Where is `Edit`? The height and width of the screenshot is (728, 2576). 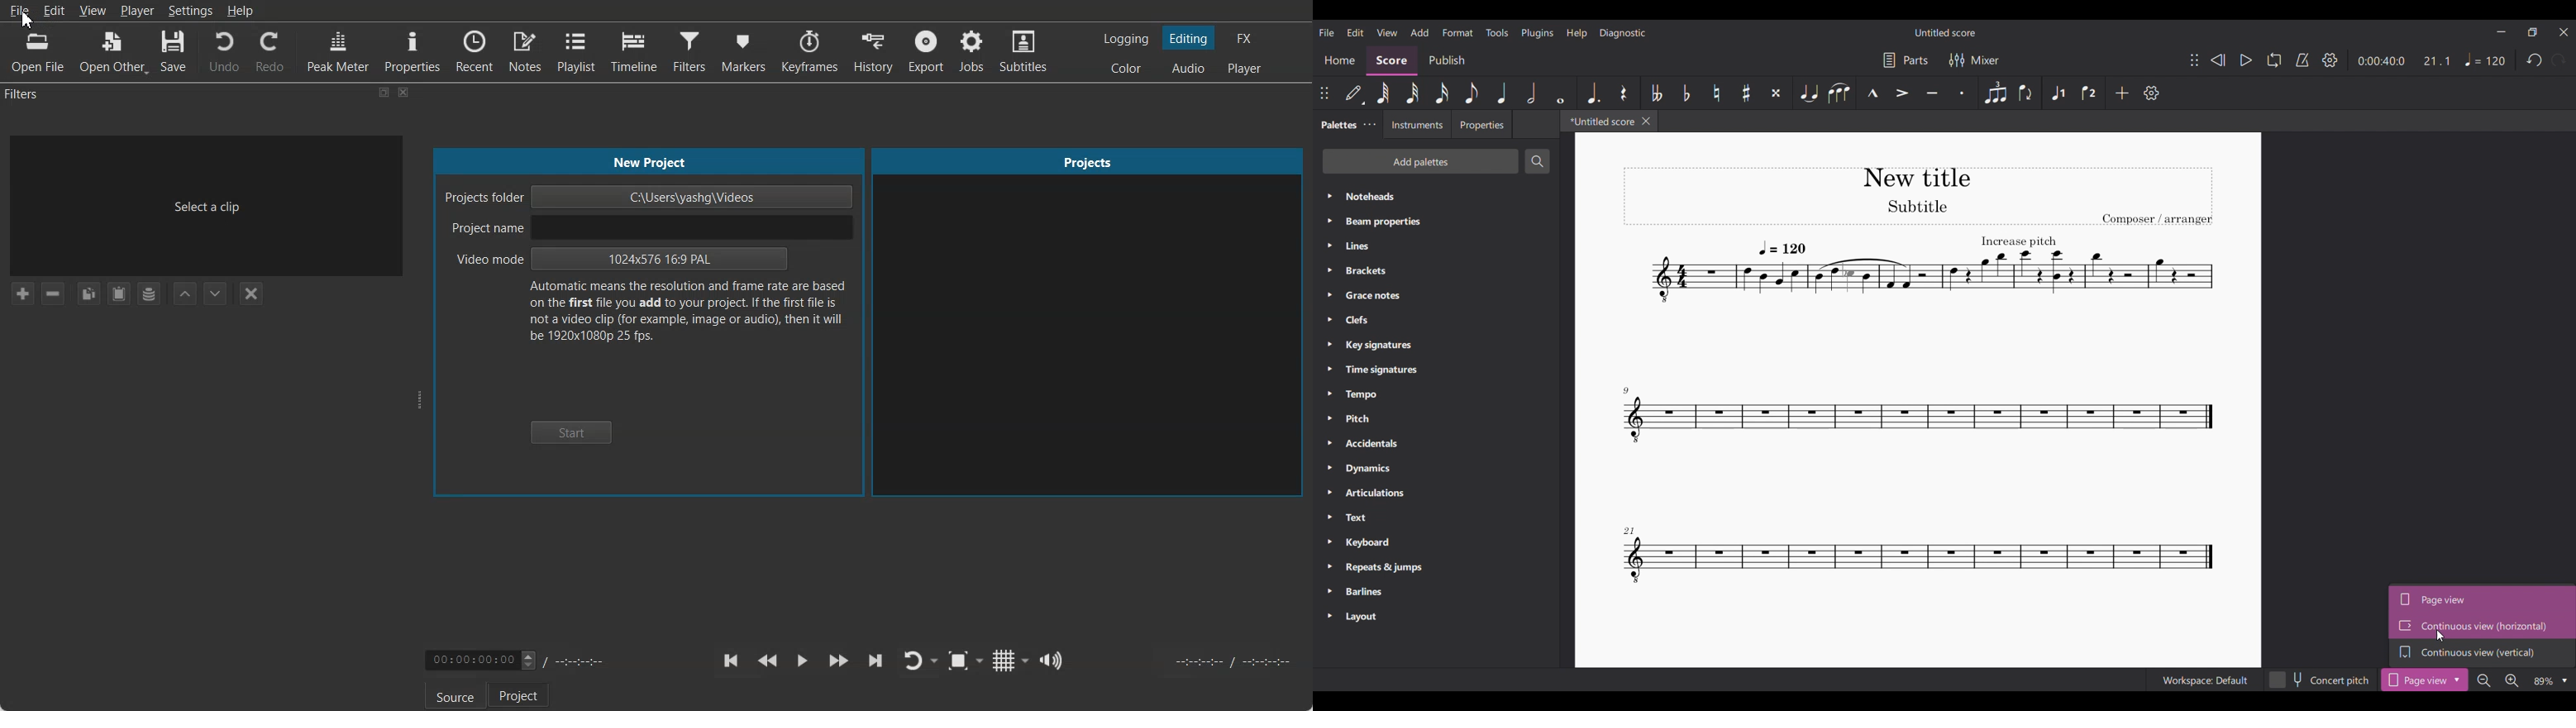
Edit is located at coordinates (55, 10).